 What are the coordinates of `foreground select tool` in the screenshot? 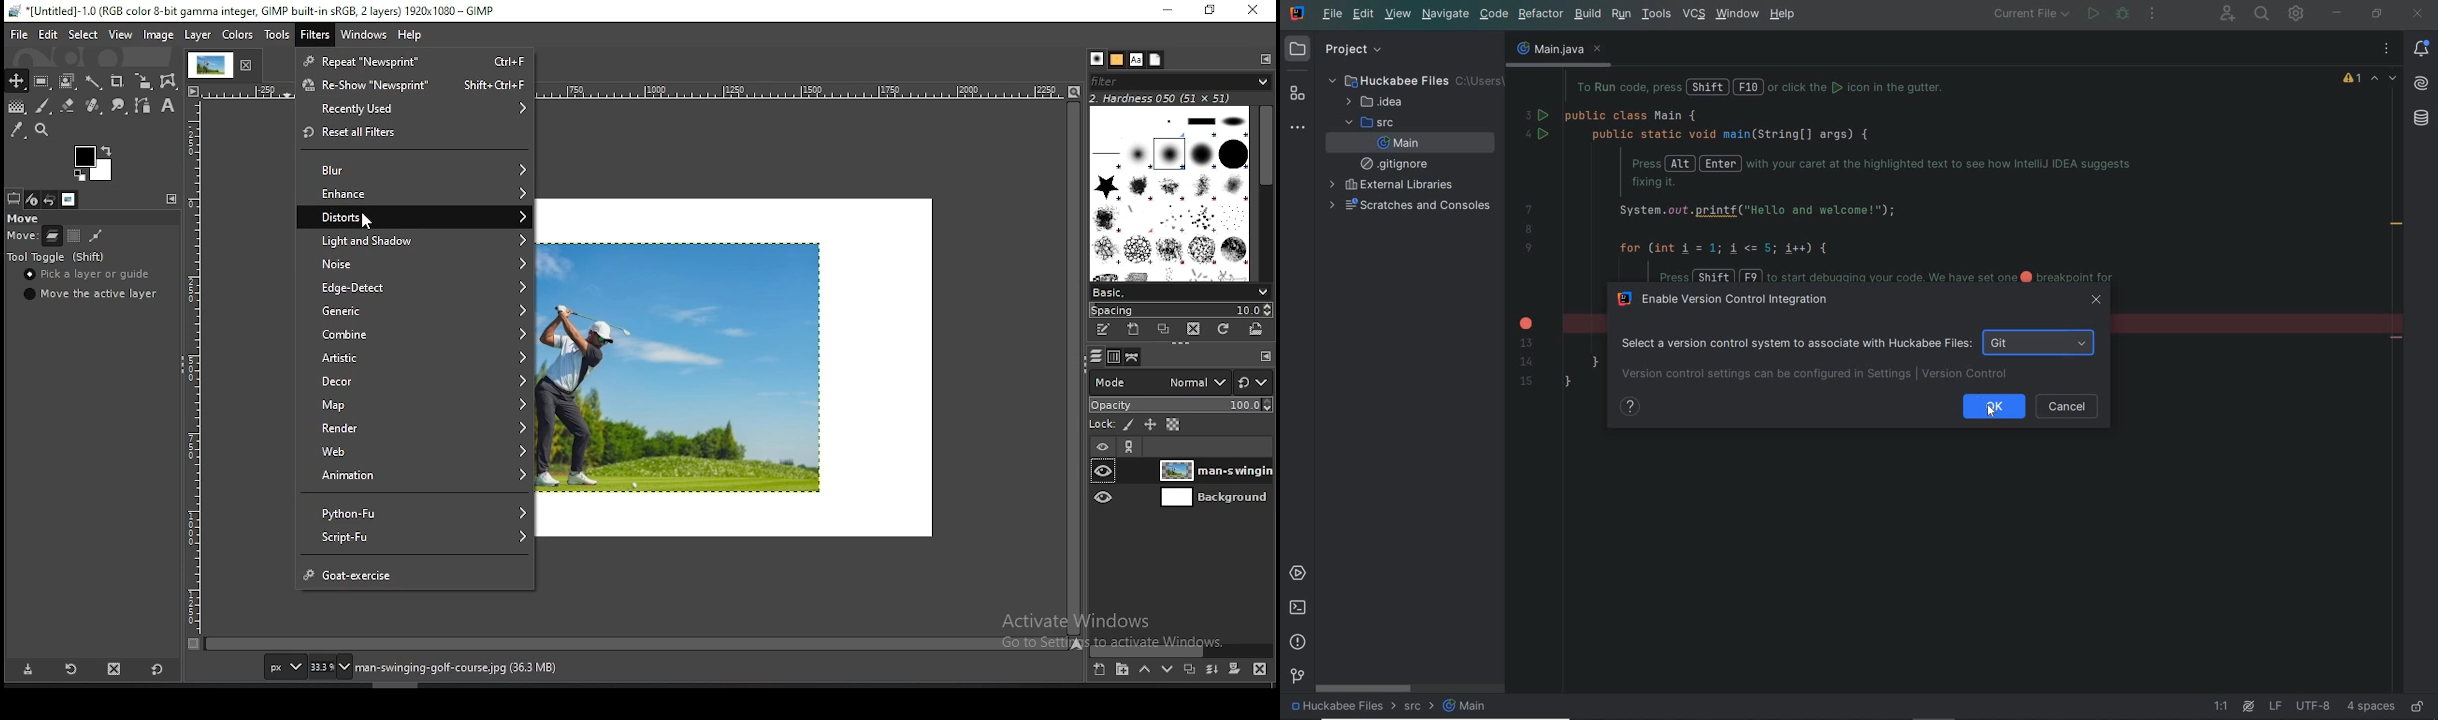 It's located at (66, 82).